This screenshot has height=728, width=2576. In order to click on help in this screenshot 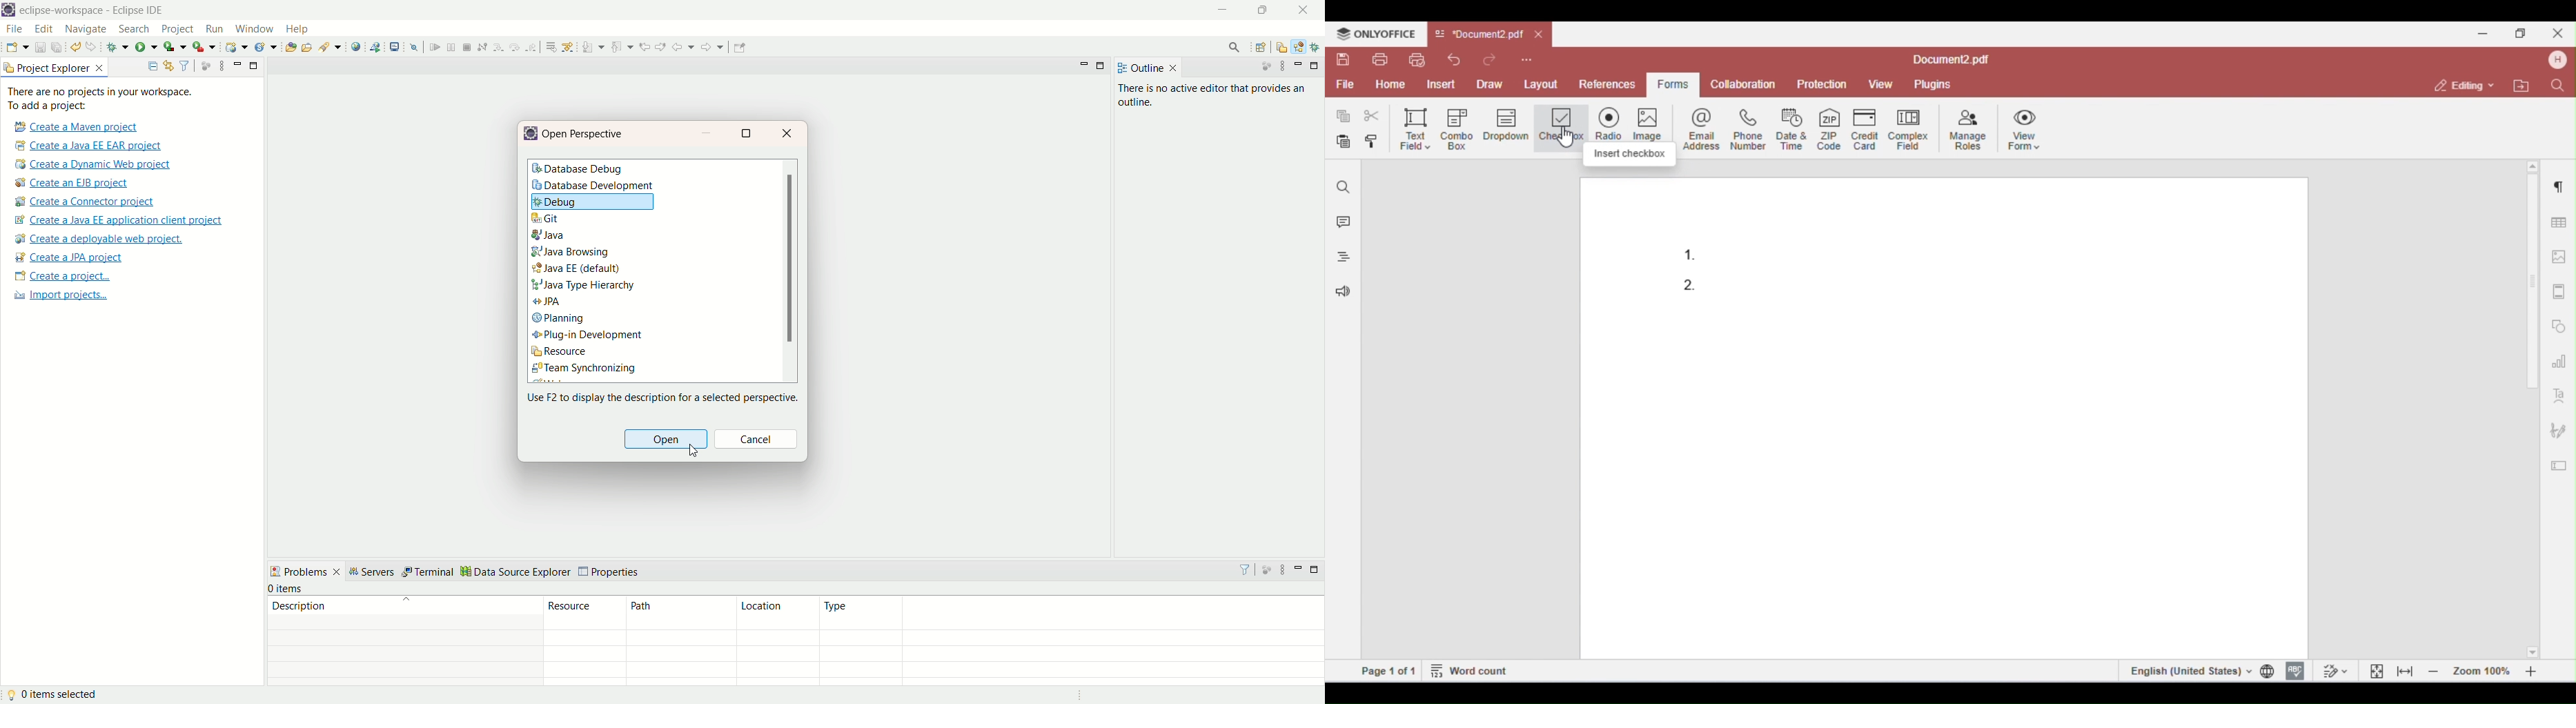, I will do `click(298, 29)`.